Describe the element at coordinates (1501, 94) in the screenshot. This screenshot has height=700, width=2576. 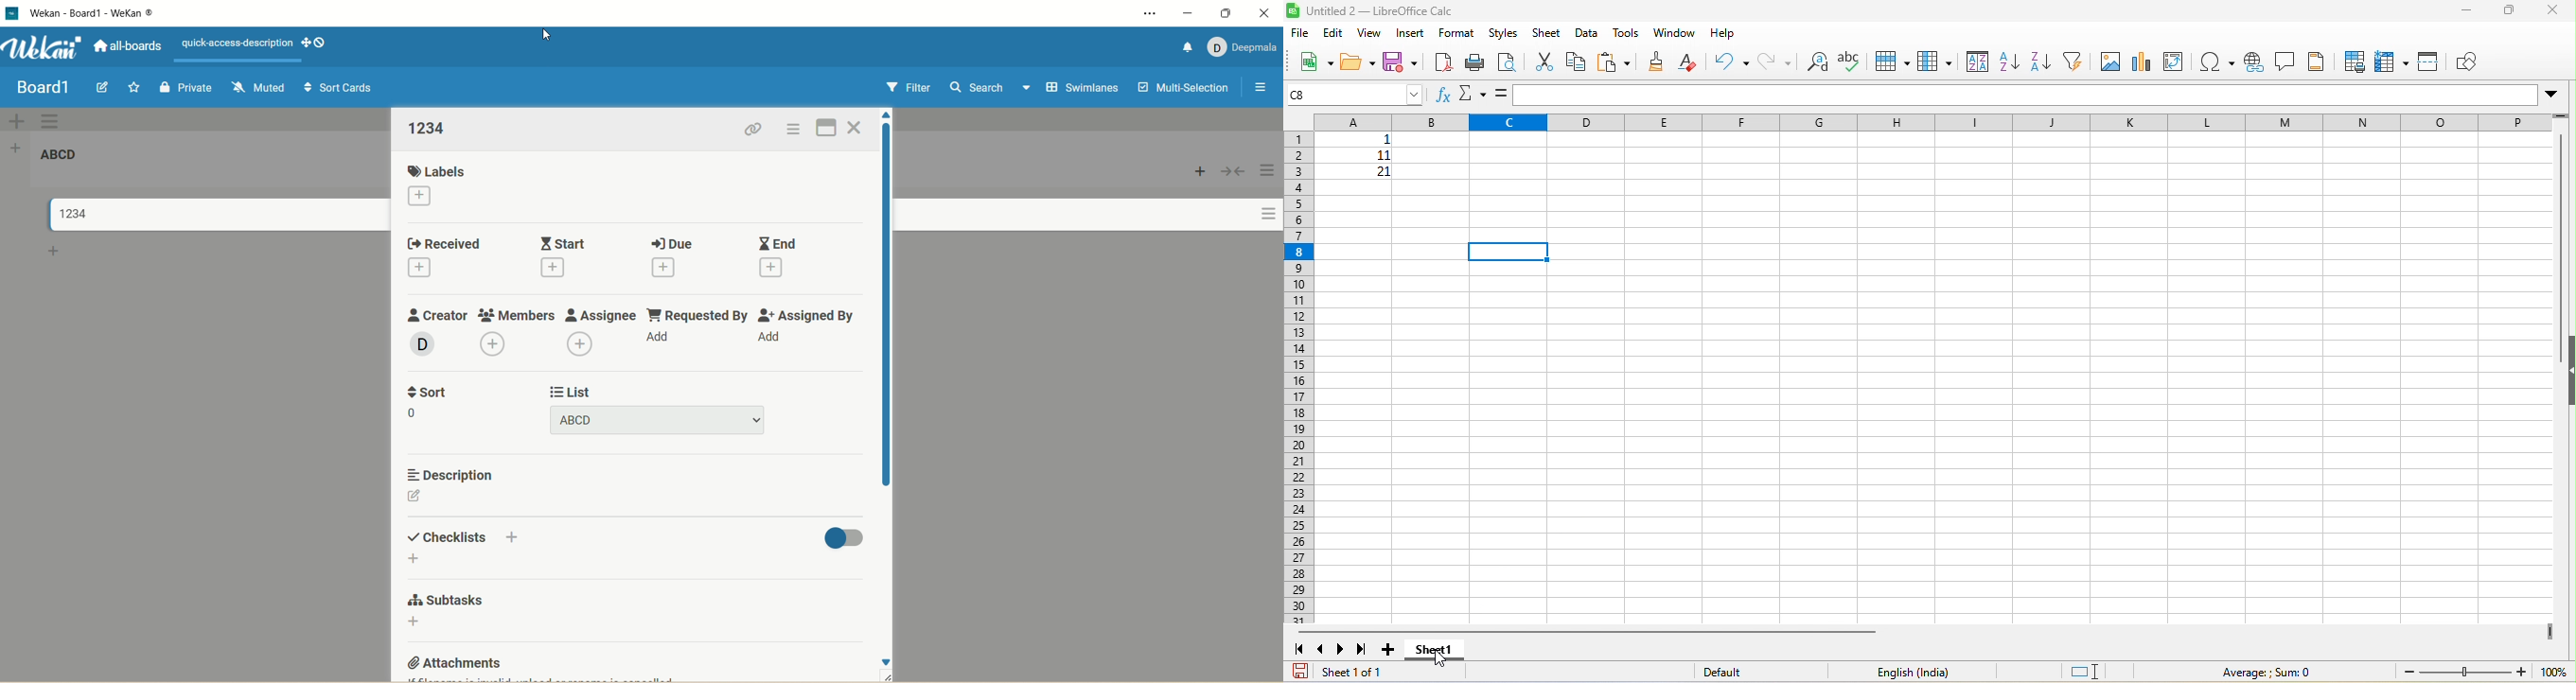
I see `=` at that location.